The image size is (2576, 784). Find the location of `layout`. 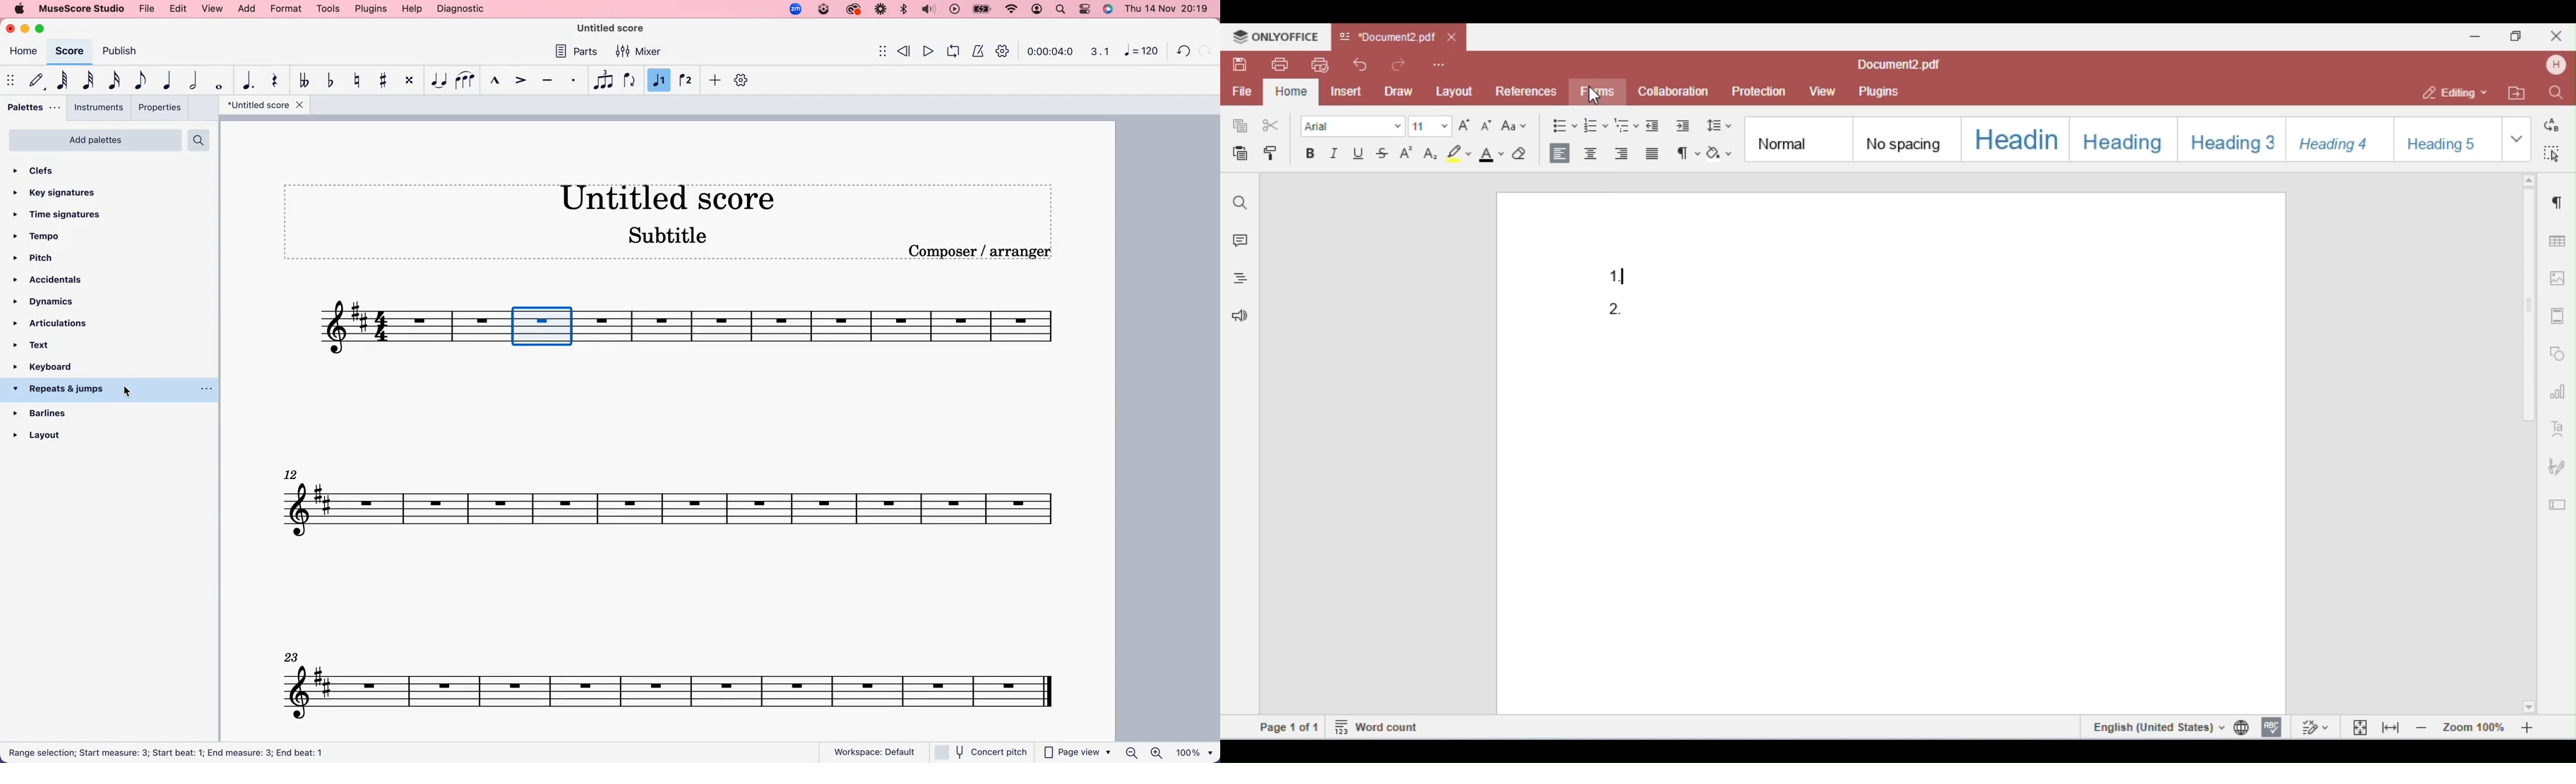

layout is located at coordinates (92, 430).